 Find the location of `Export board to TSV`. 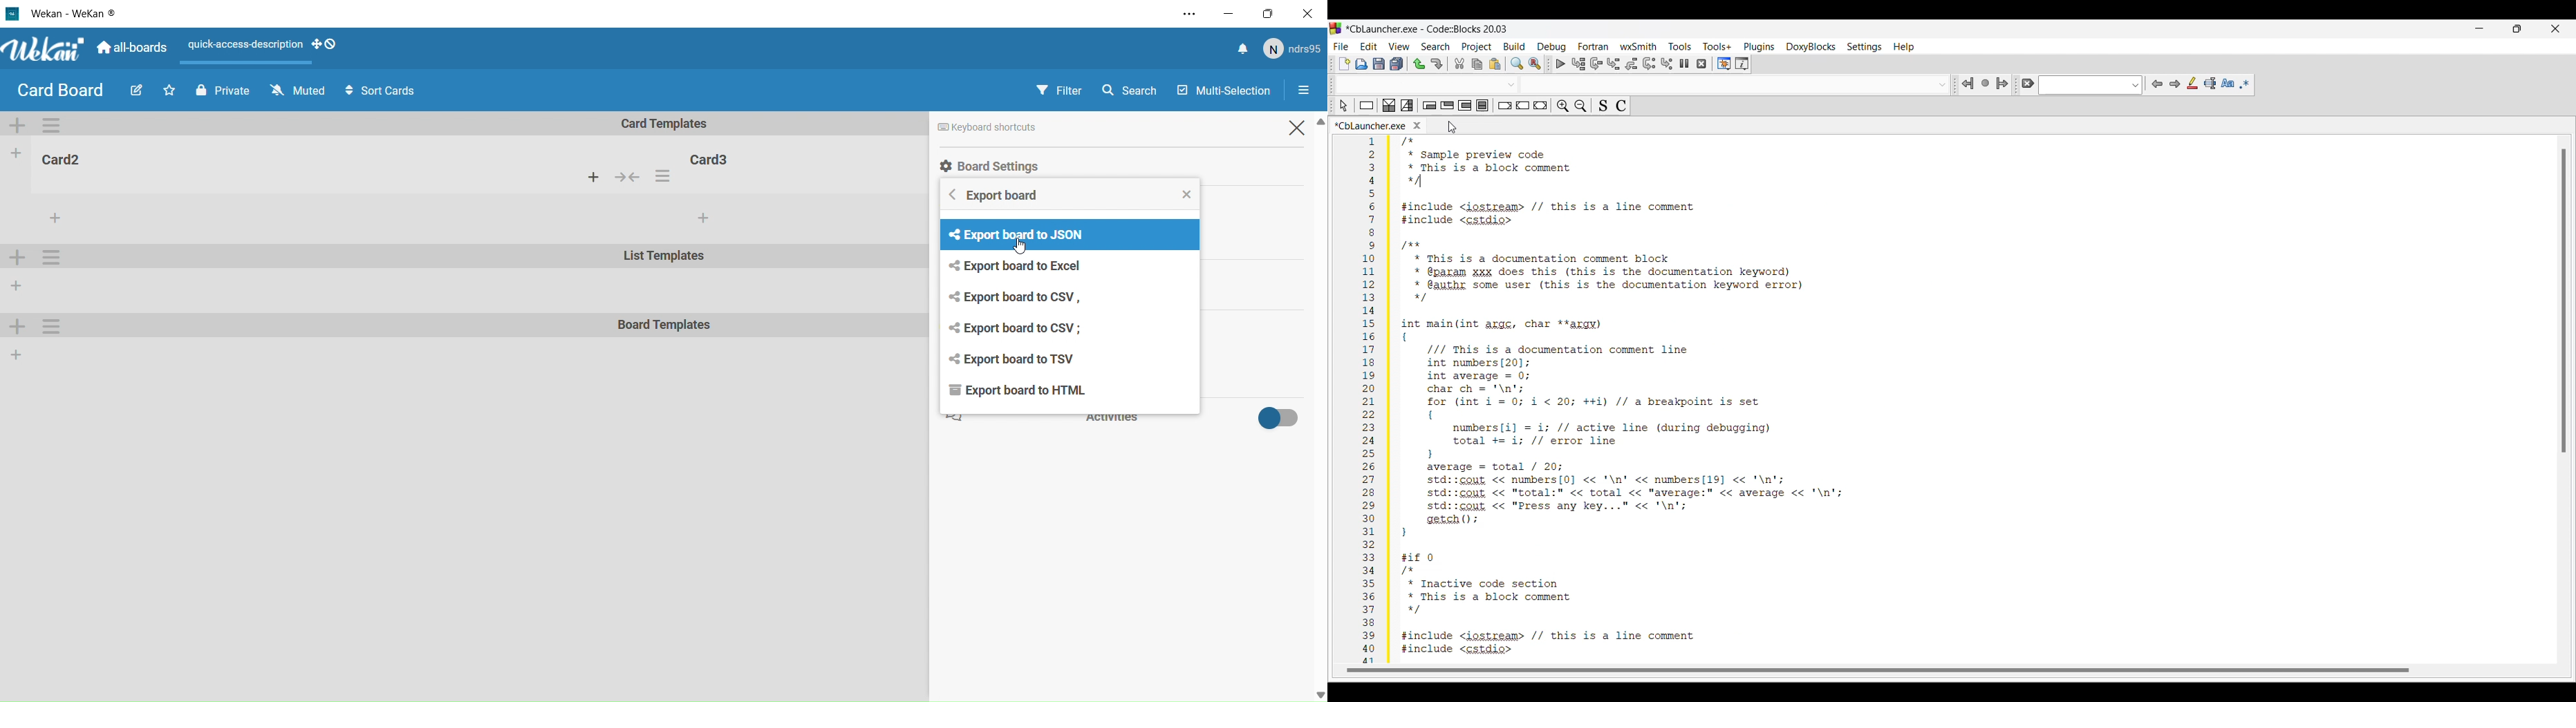

Export board to TSV is located at coordinates (1016, 360).